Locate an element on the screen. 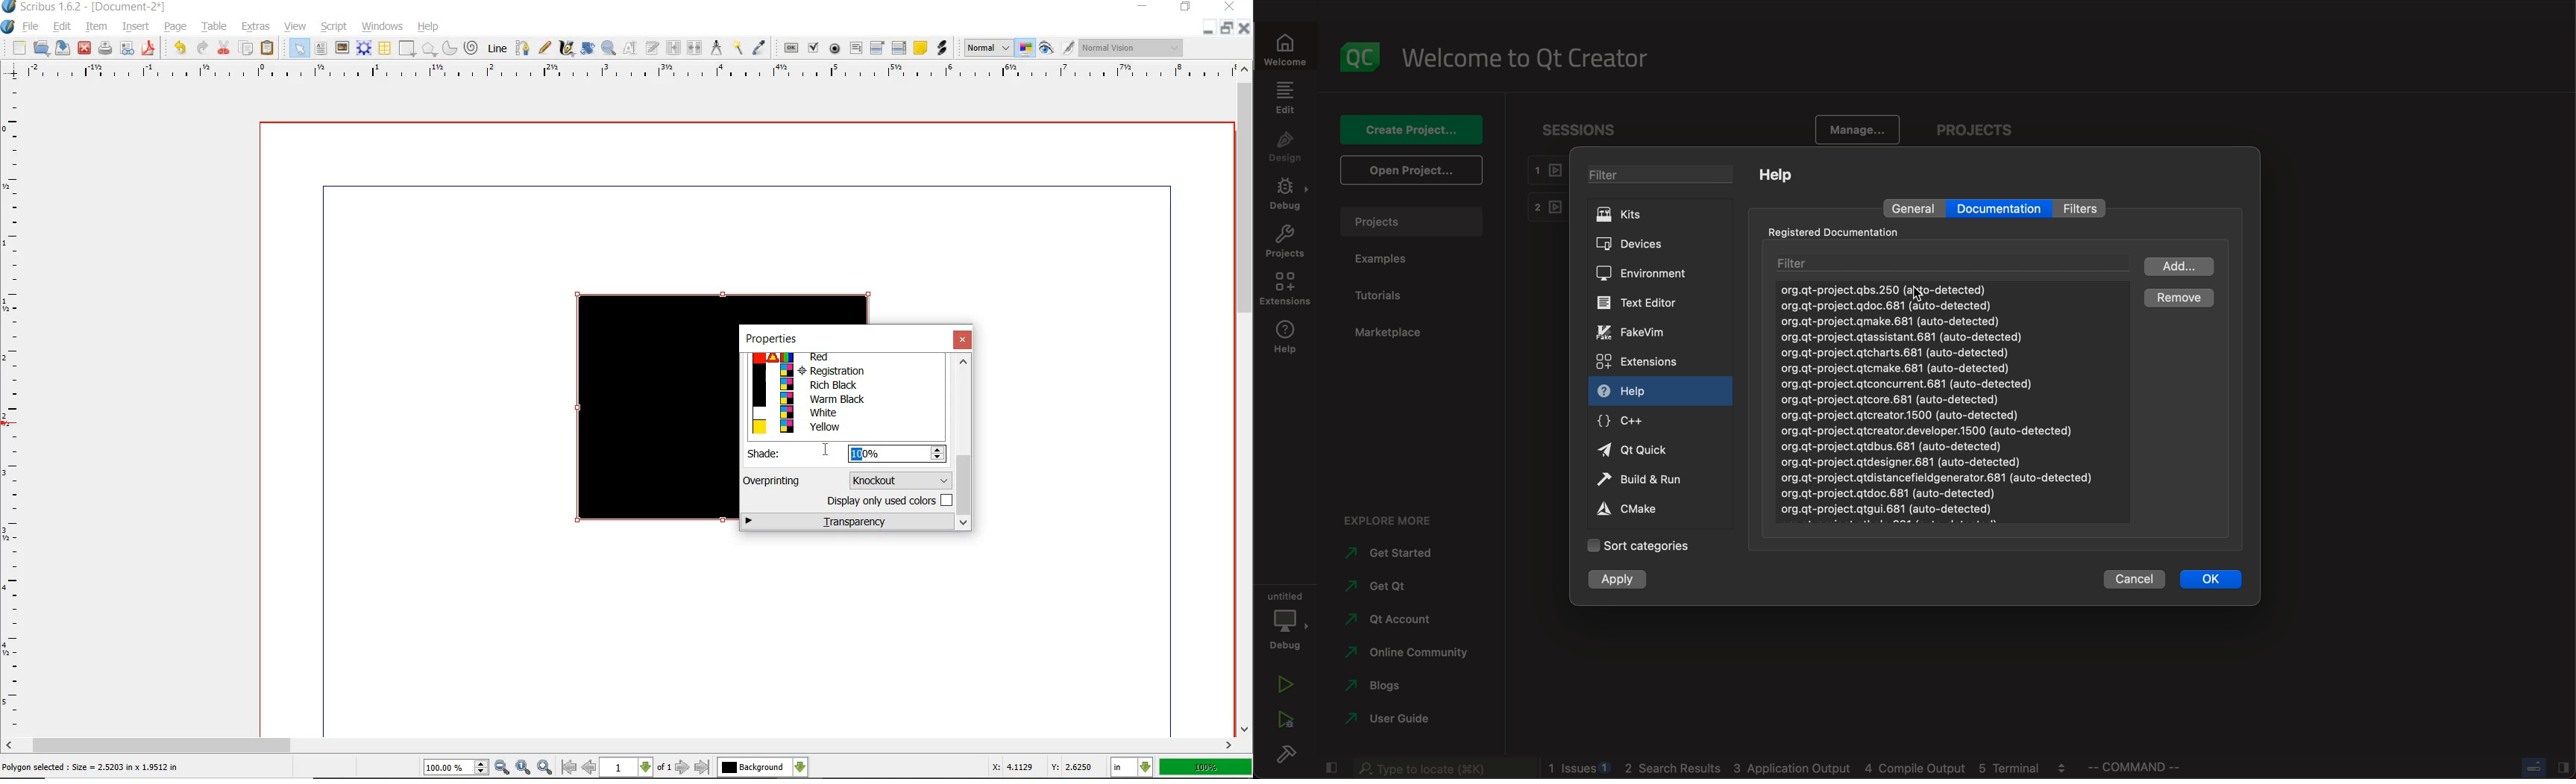 This screenshot has width=2576, height=784. preview mode is located at coordinates (1047, 50).